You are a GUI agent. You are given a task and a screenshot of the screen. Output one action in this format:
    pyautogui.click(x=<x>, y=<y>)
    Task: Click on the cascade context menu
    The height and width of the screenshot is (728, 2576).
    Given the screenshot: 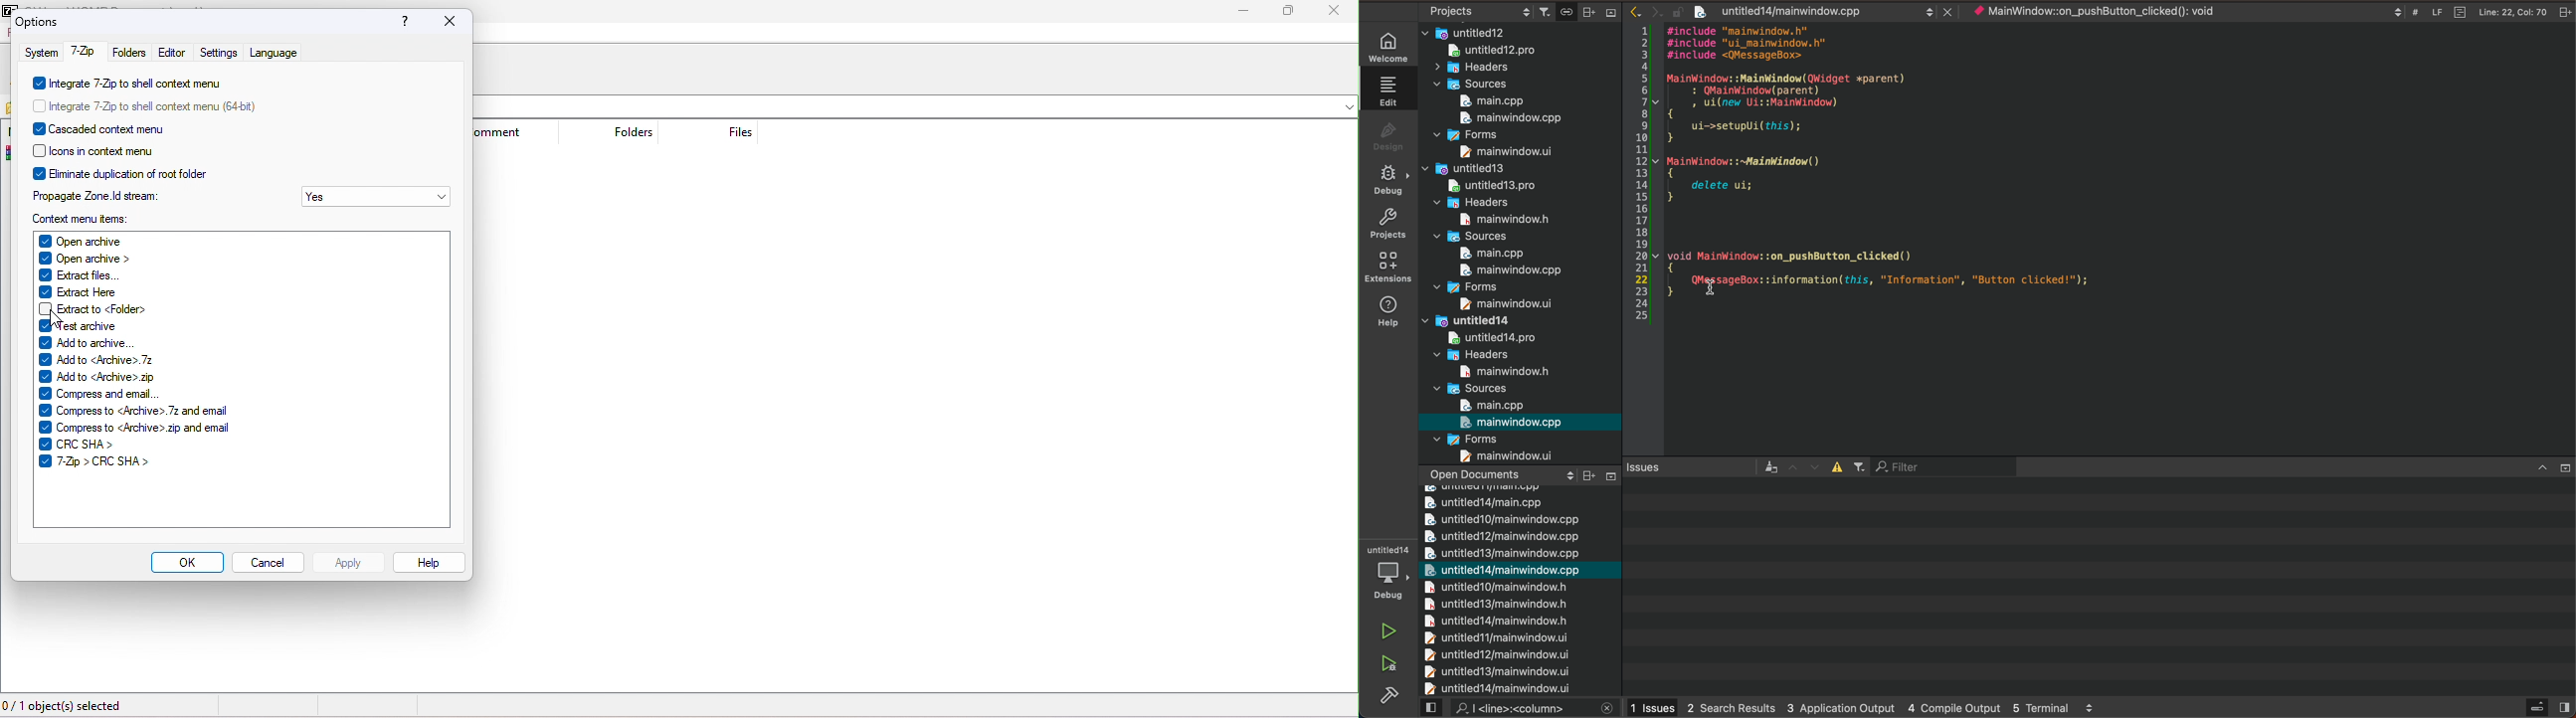 What is the action you would take?
    pyautogui.click(x=119, y=127)
    